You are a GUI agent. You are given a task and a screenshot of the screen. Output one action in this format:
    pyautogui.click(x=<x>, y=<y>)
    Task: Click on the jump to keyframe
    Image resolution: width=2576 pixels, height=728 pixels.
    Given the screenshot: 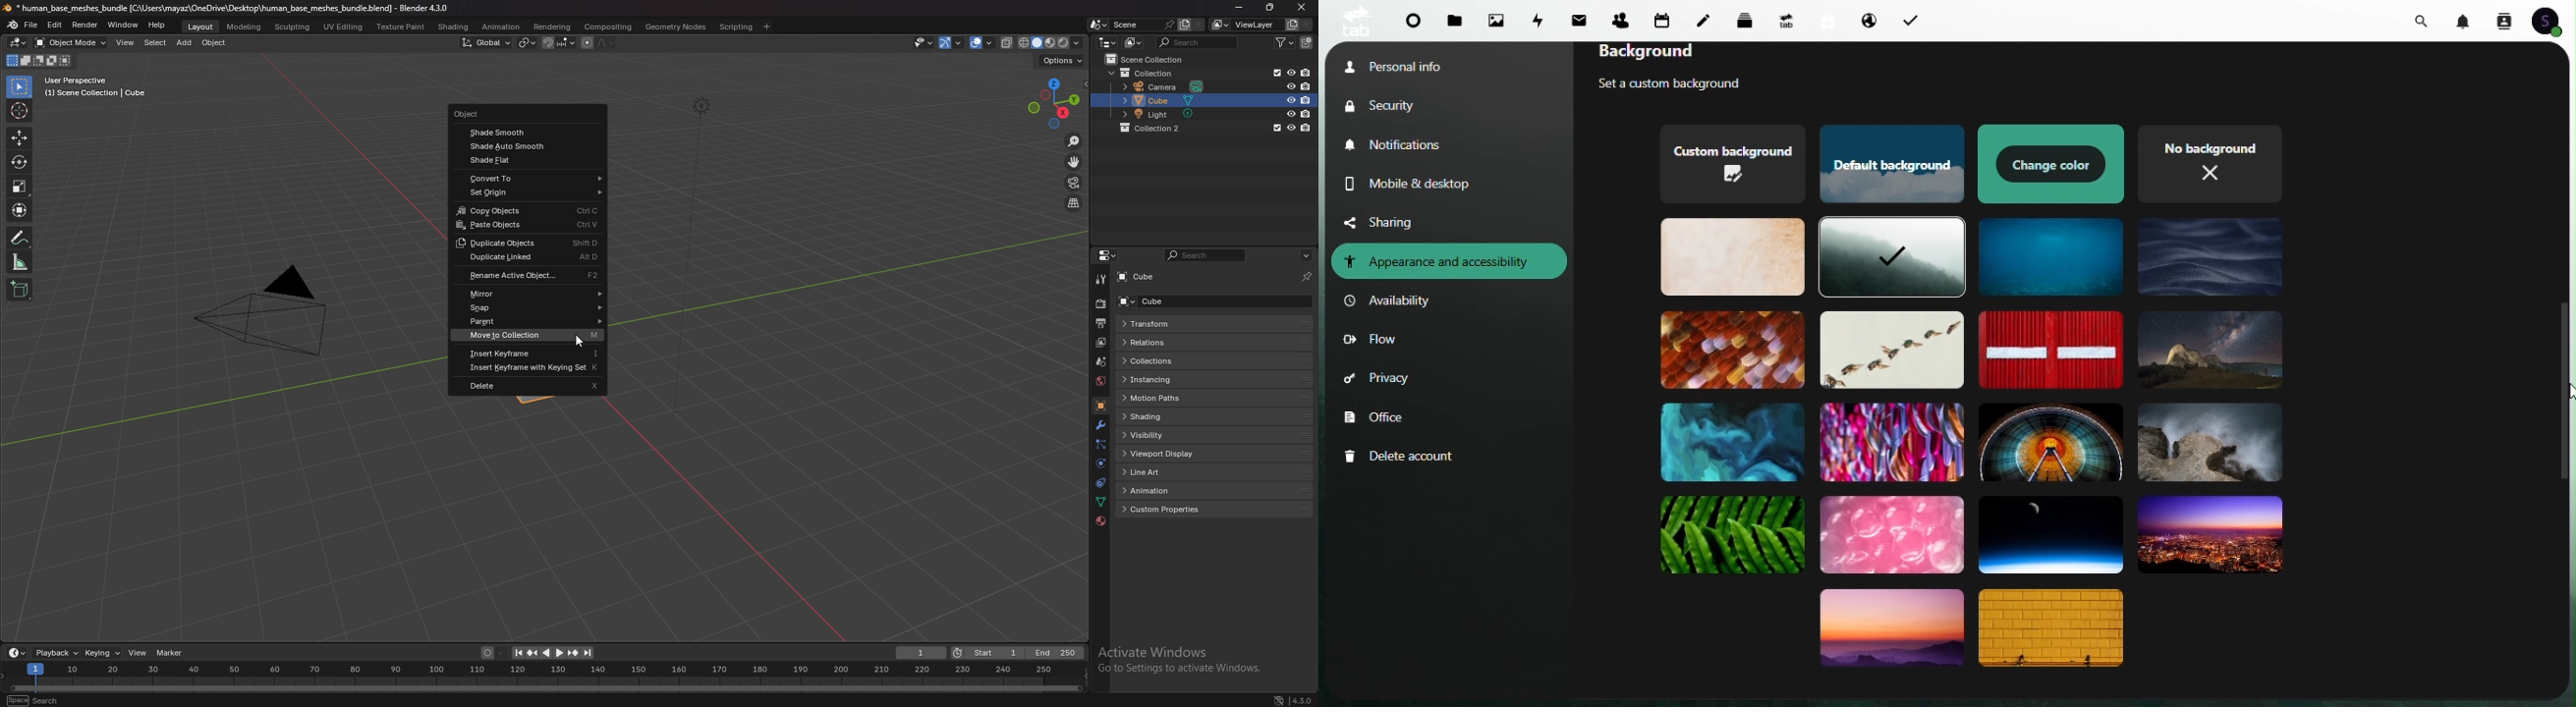 What is the action you would take?
    pyautogui.click(x=532, y=653)
    